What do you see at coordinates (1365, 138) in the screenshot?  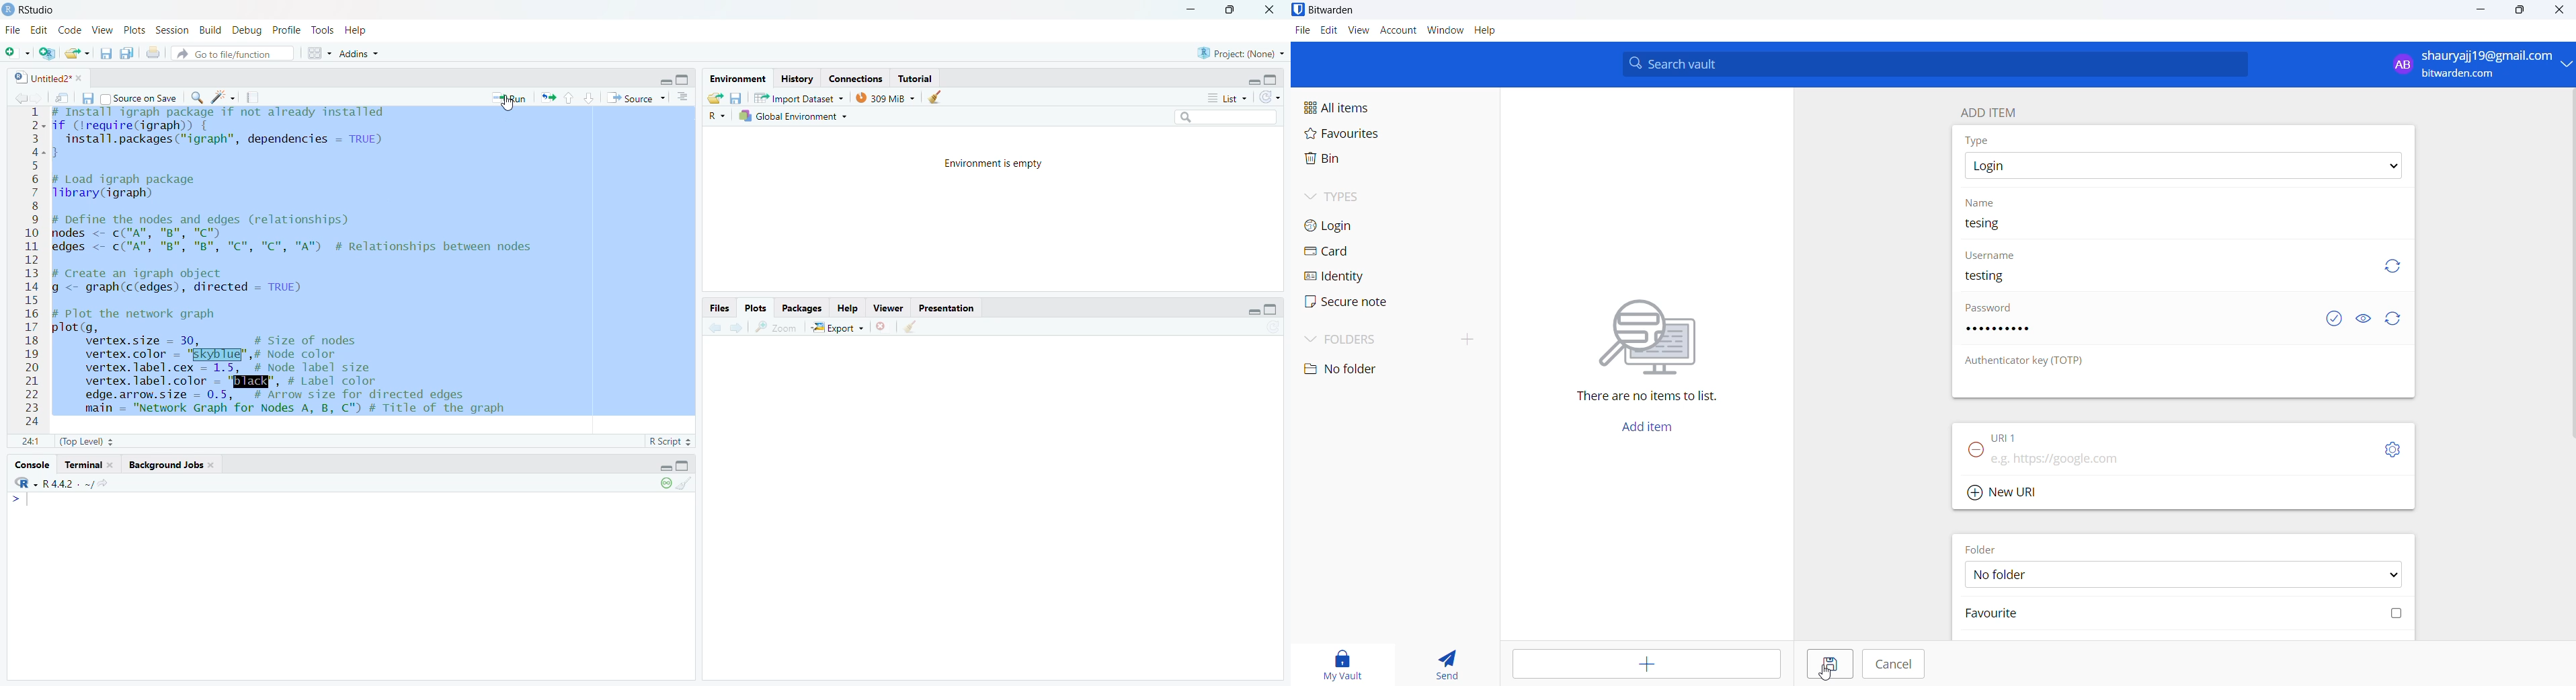 I see `favourites` at bounding box center [1365, 138].